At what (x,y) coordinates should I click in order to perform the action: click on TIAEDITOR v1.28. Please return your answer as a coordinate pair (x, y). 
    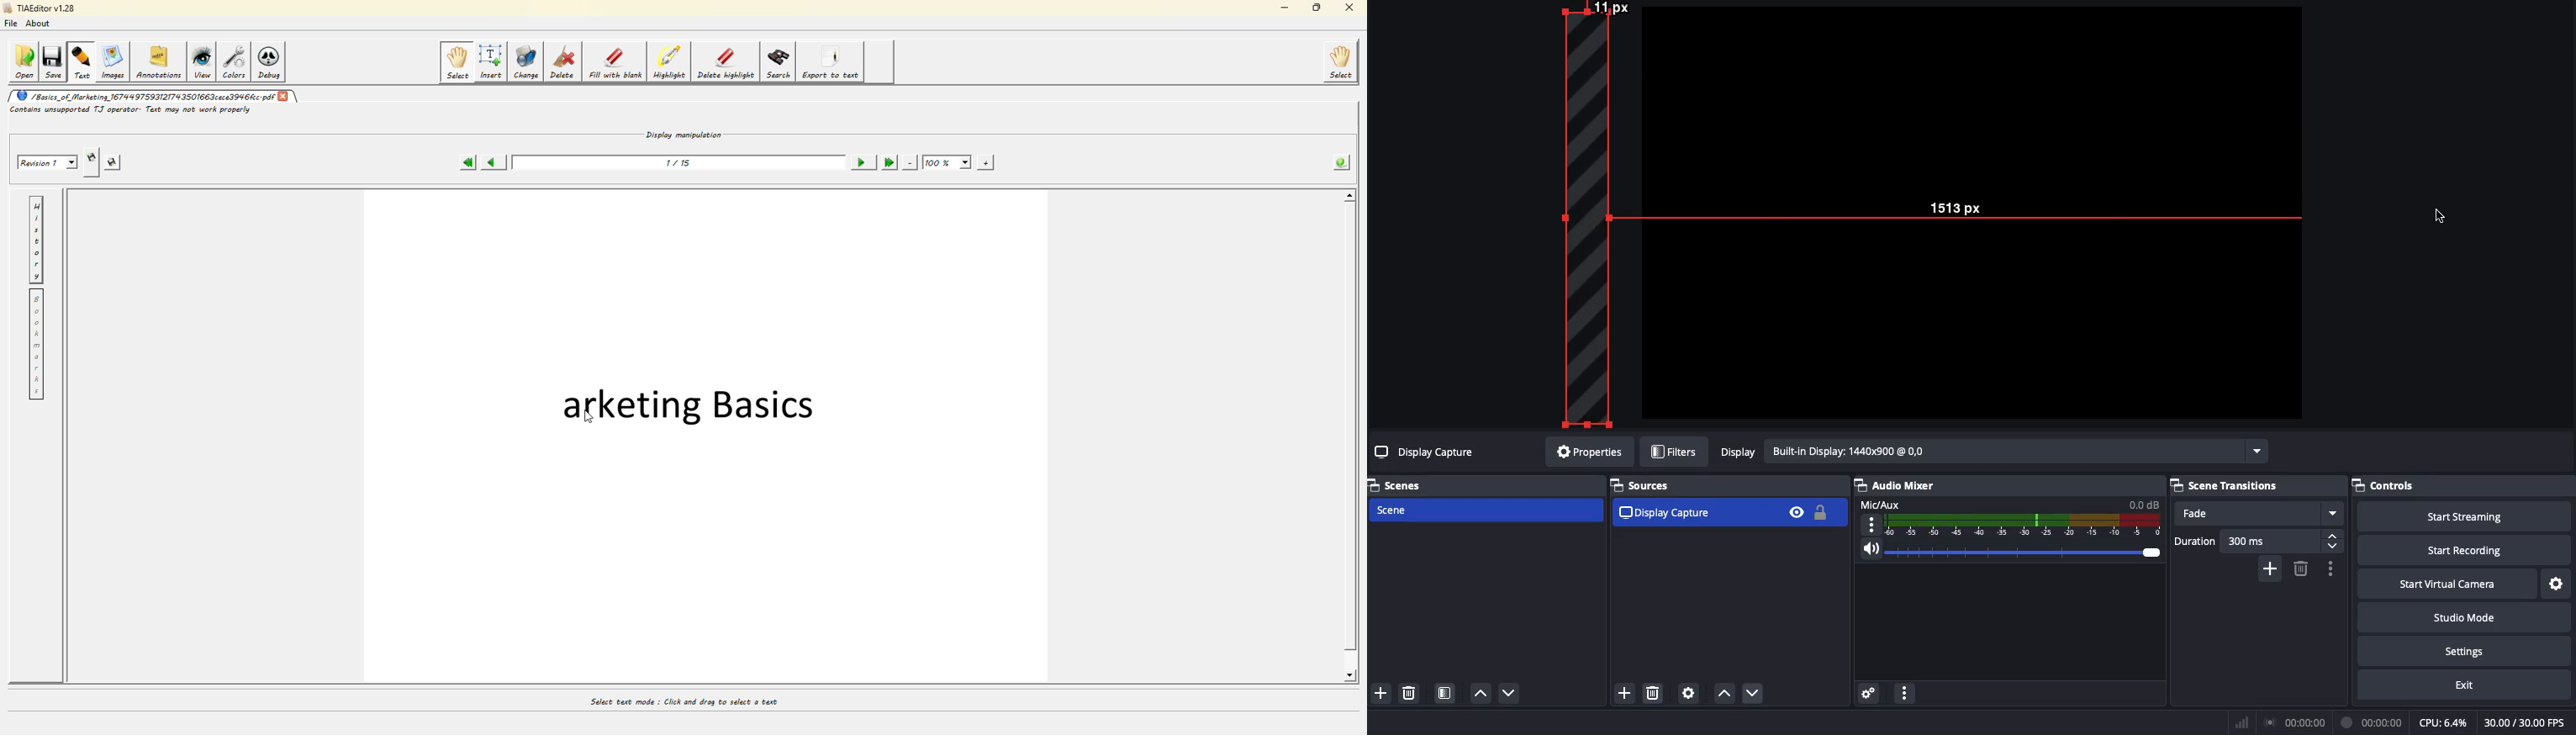
    Looking at the image, I should click on (39, 9).